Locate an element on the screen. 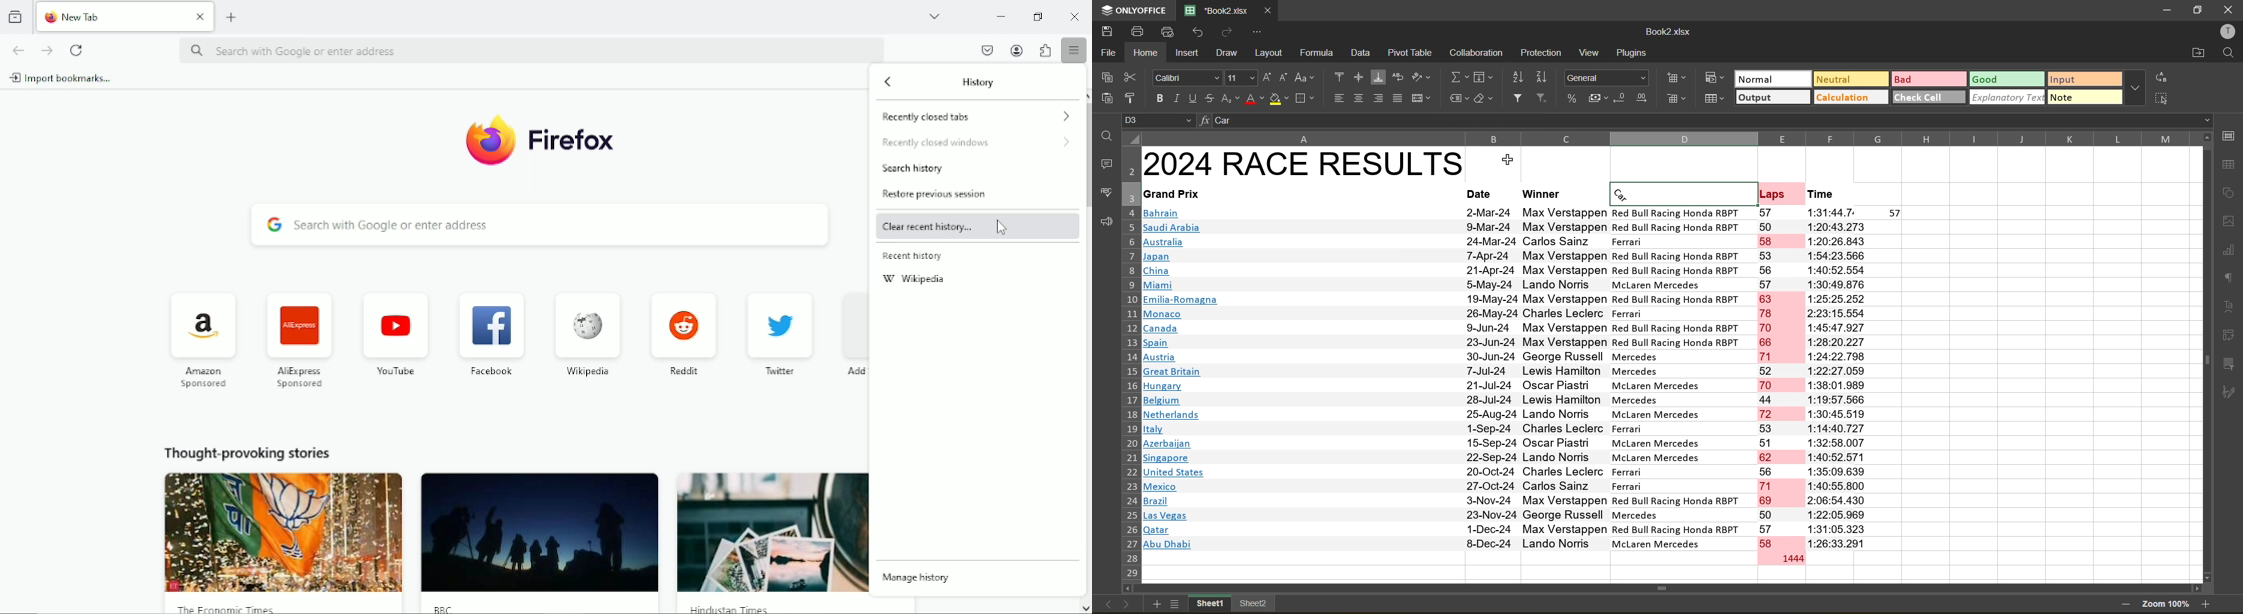  view is located at coordinates (1592, 52).